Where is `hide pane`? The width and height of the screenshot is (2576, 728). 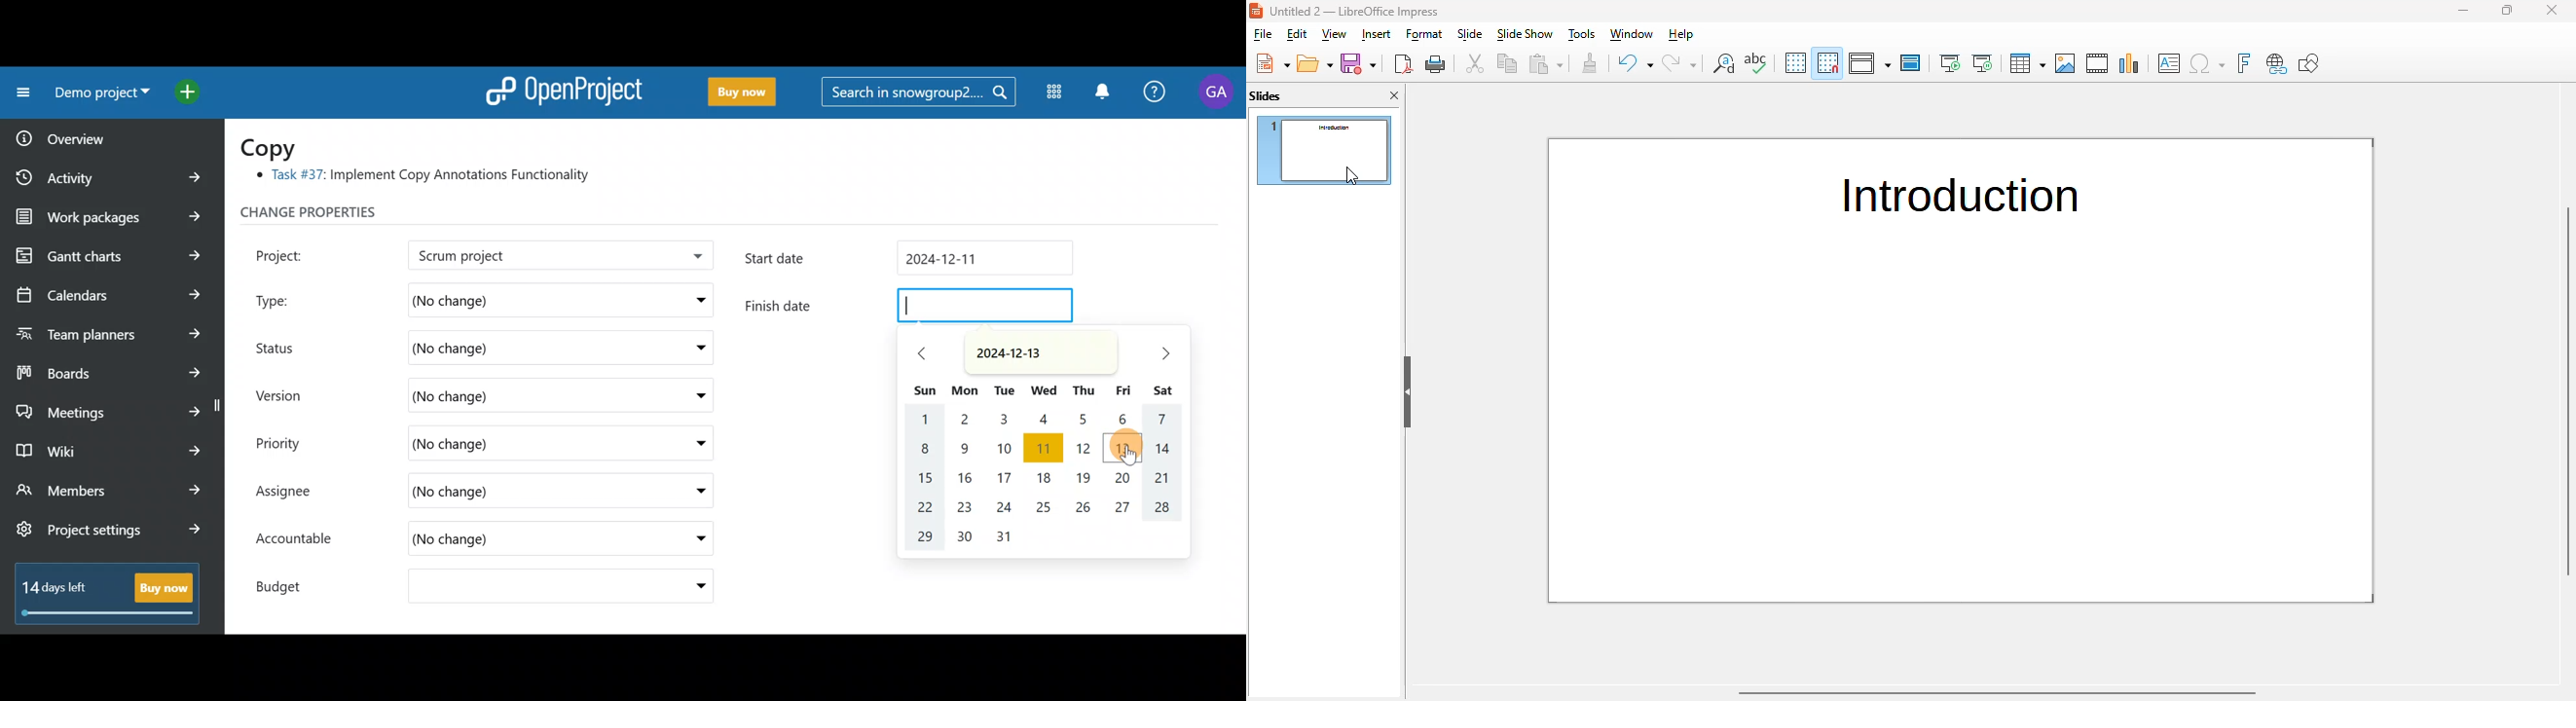 hide pane is located at coordinates (1408, 393).